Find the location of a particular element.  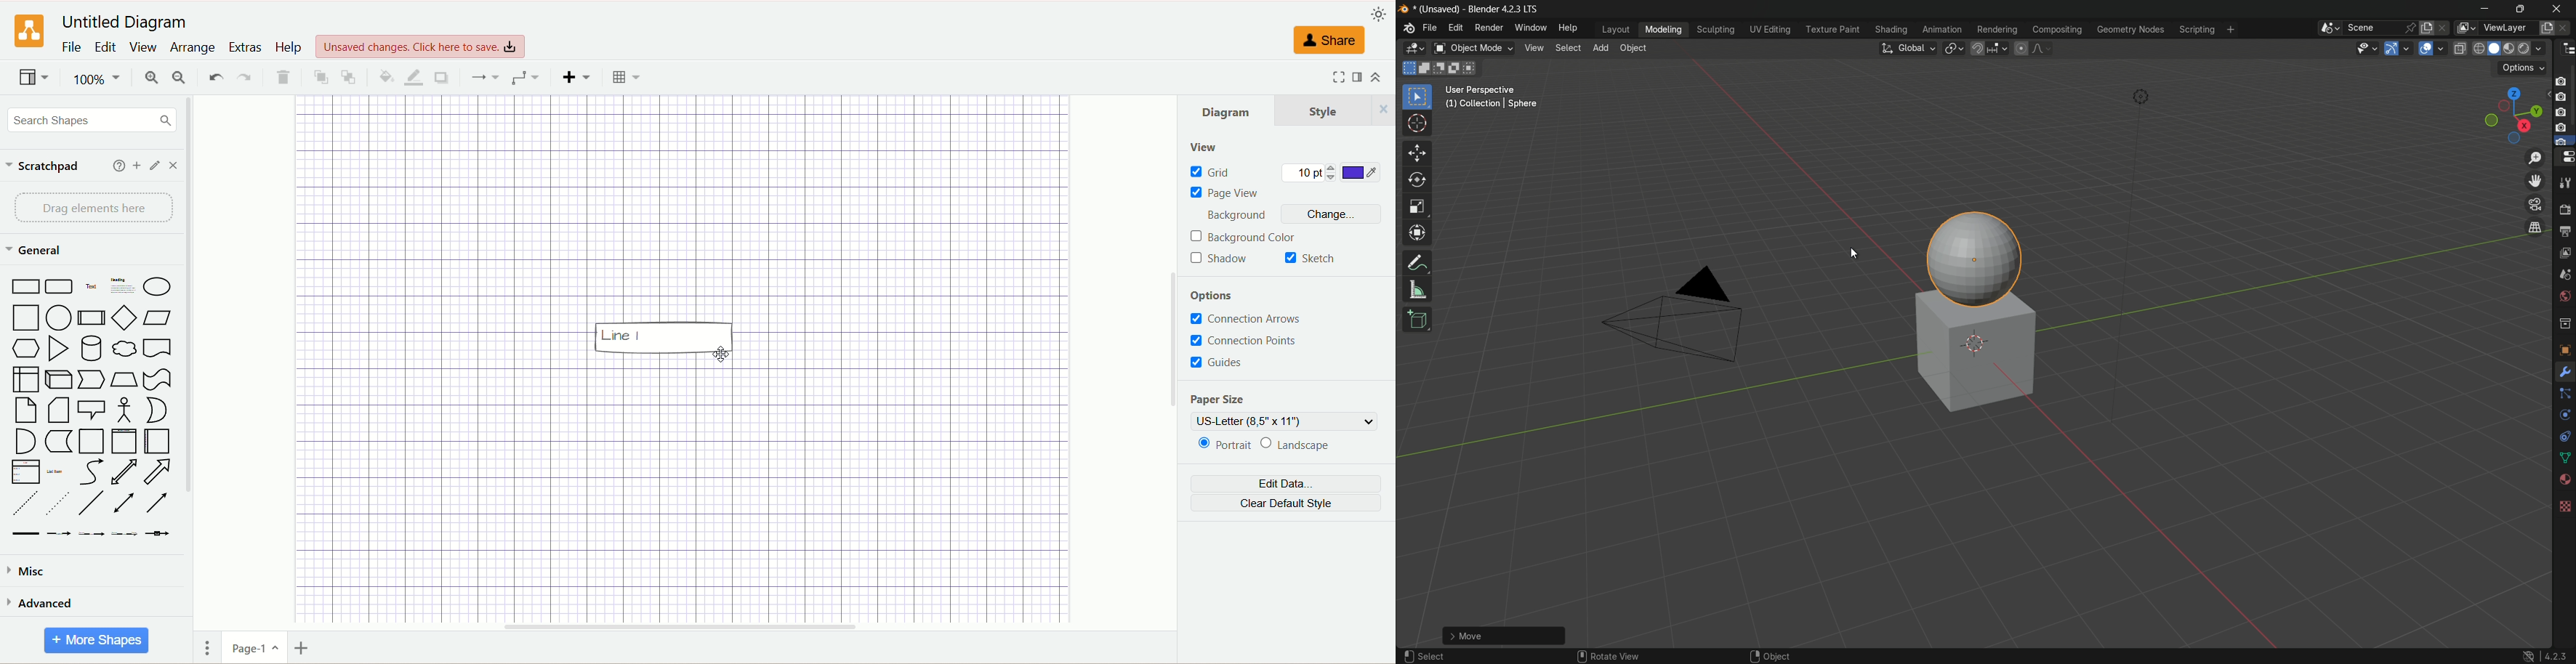

guides is located at coordinates (1217, 363).